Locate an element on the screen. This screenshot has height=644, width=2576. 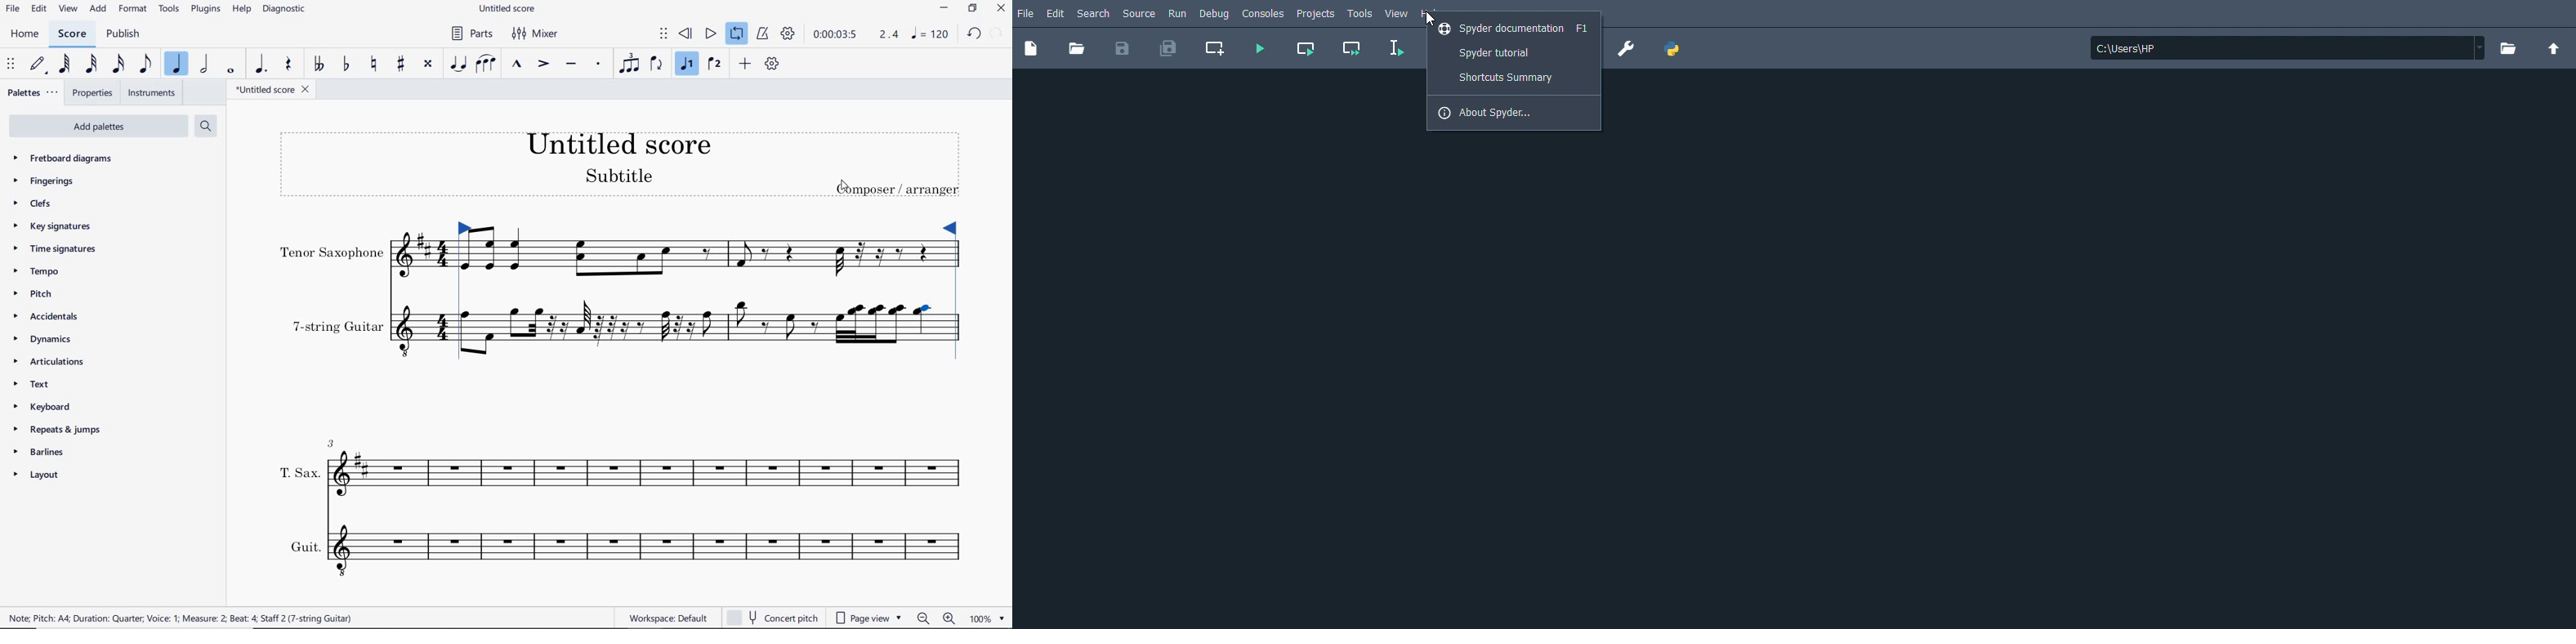
REDO is located at coordinates (998, 32).